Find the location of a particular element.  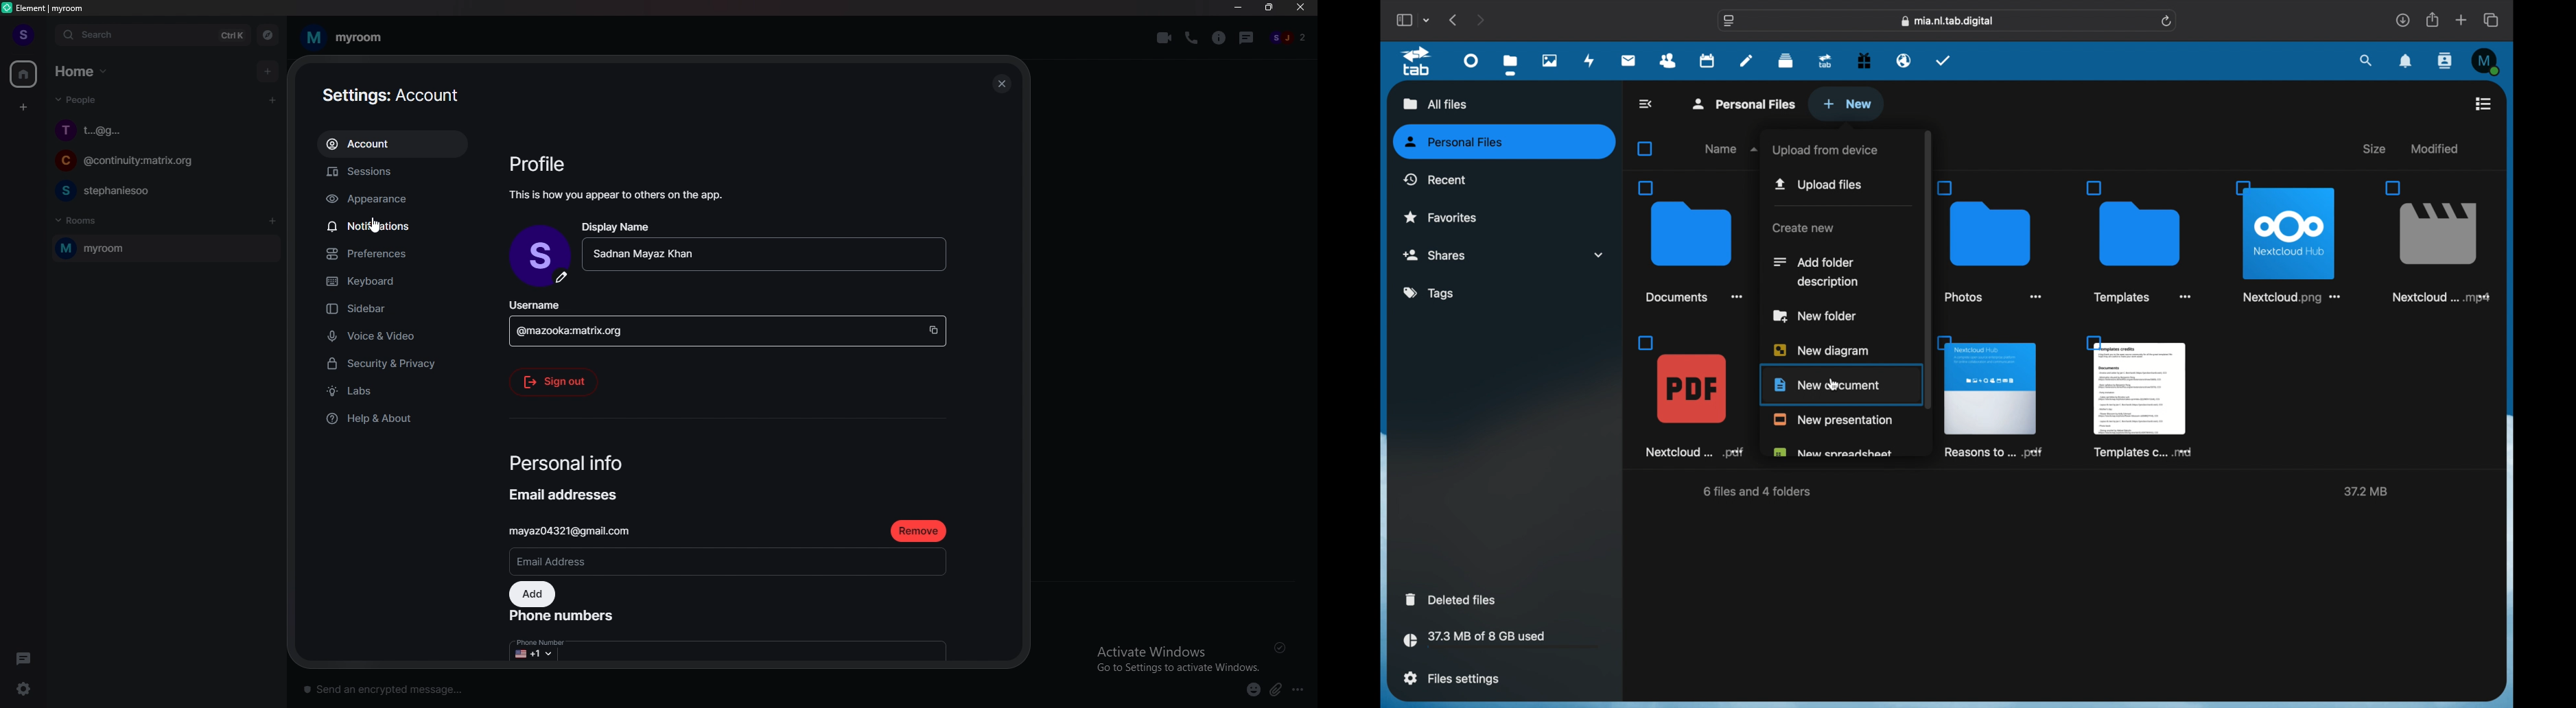

free trial is located at coordinates (1864, 61).